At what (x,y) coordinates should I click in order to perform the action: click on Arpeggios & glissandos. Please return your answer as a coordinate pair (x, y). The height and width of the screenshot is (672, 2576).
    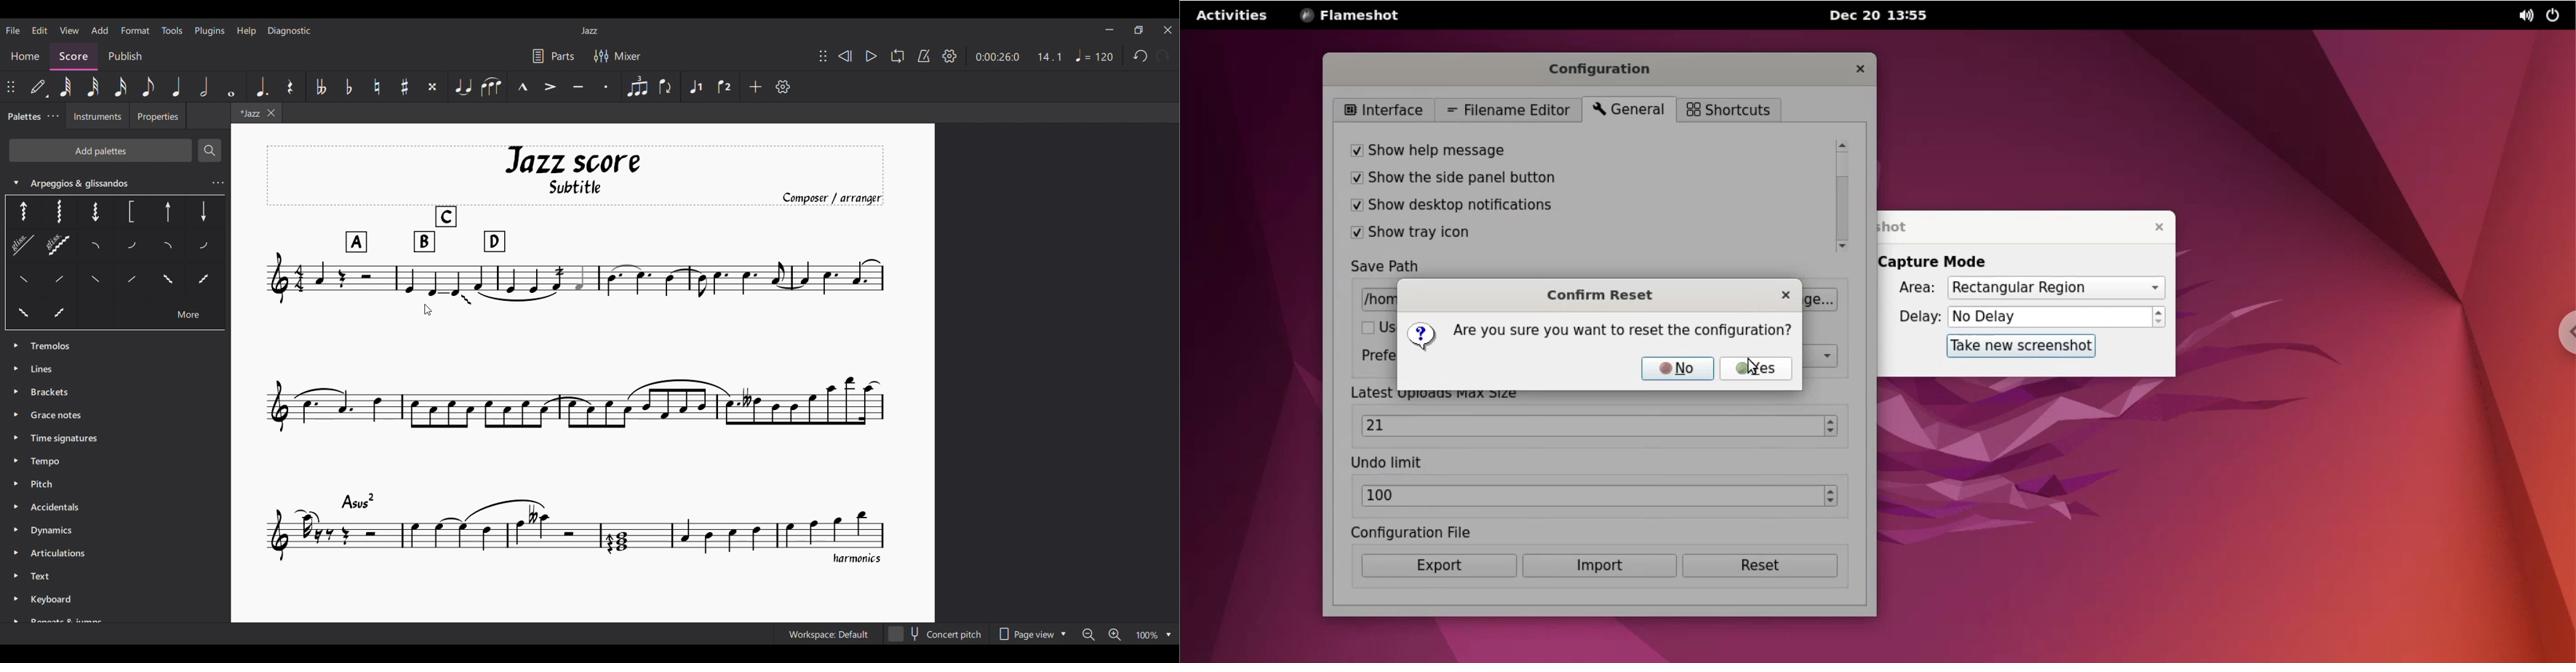
    Looking at the image, I should click on (101, 183).